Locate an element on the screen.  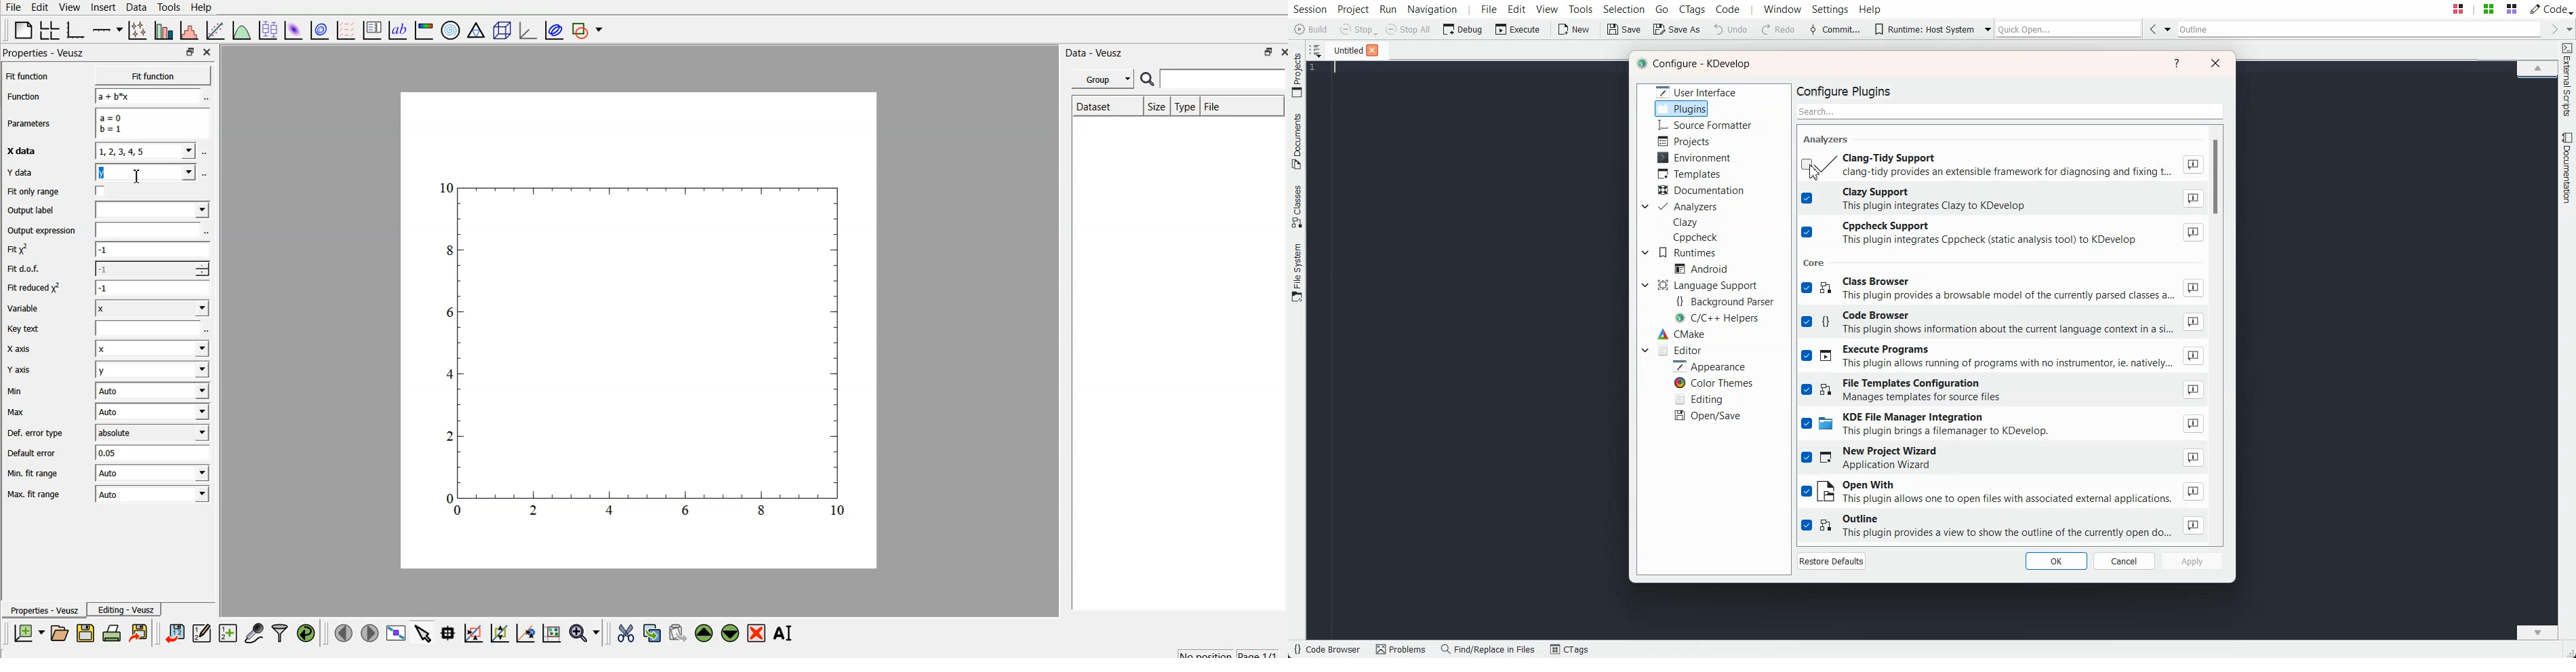
| Auto is located at coordinates (152, 473).